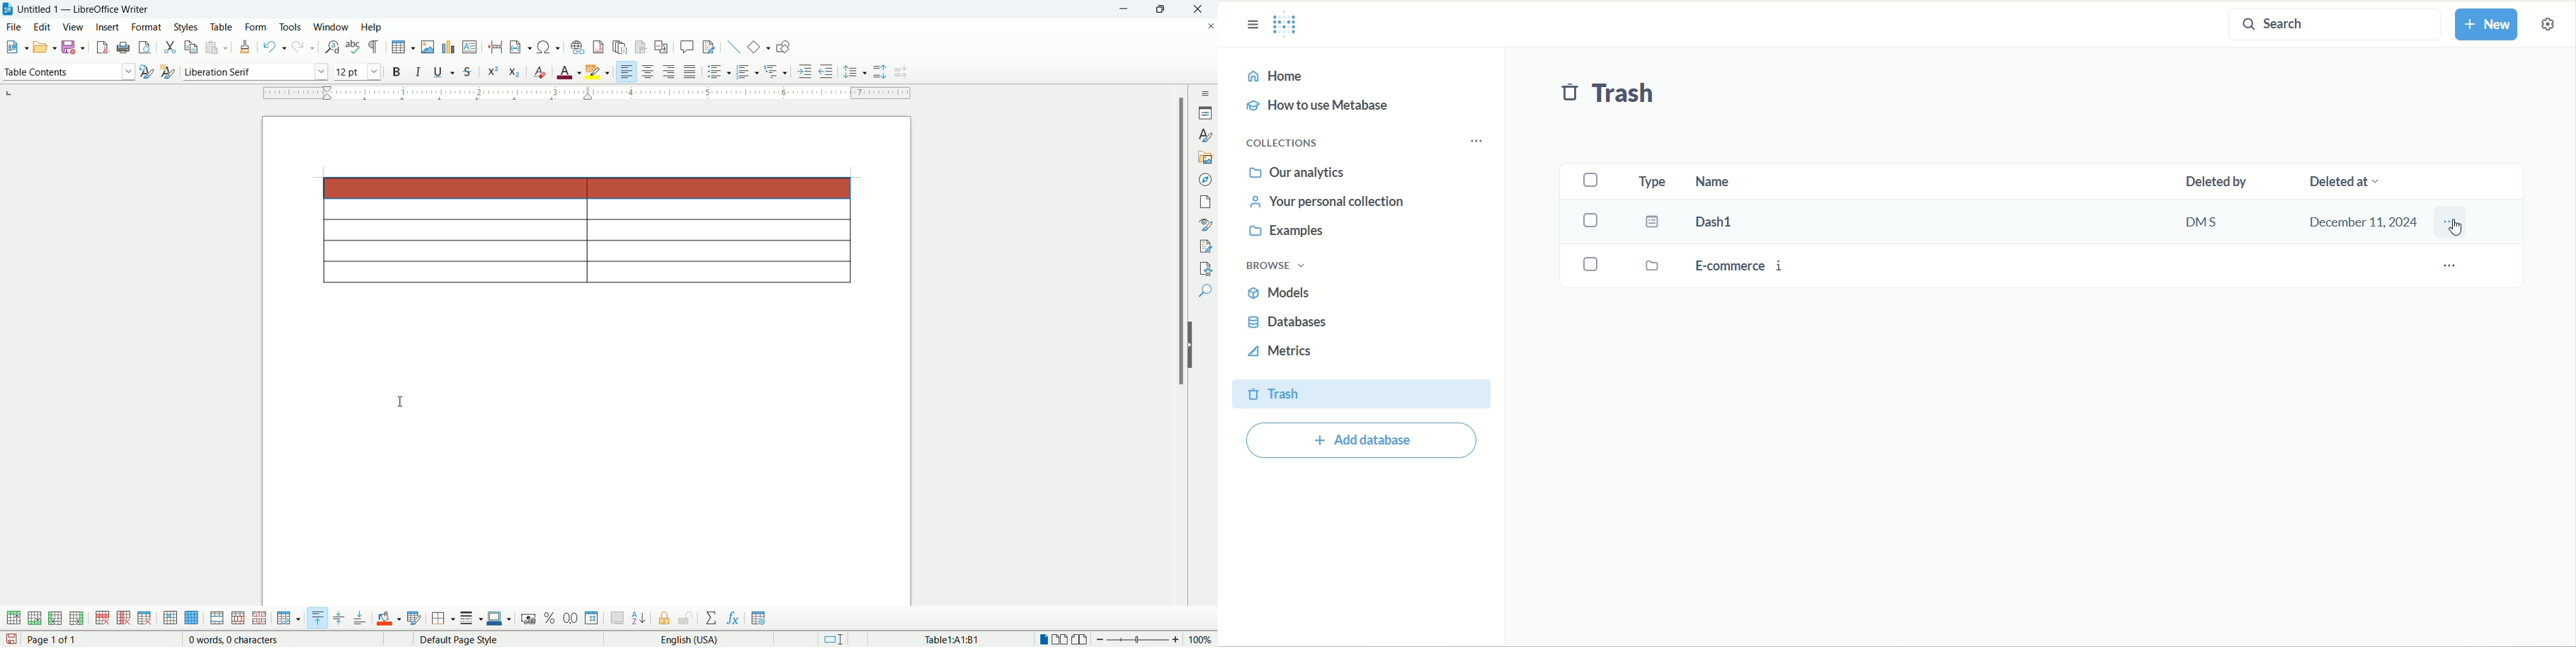 This screenshot has width=2576, height=672. I want to click on select cells, so click(170, 619).